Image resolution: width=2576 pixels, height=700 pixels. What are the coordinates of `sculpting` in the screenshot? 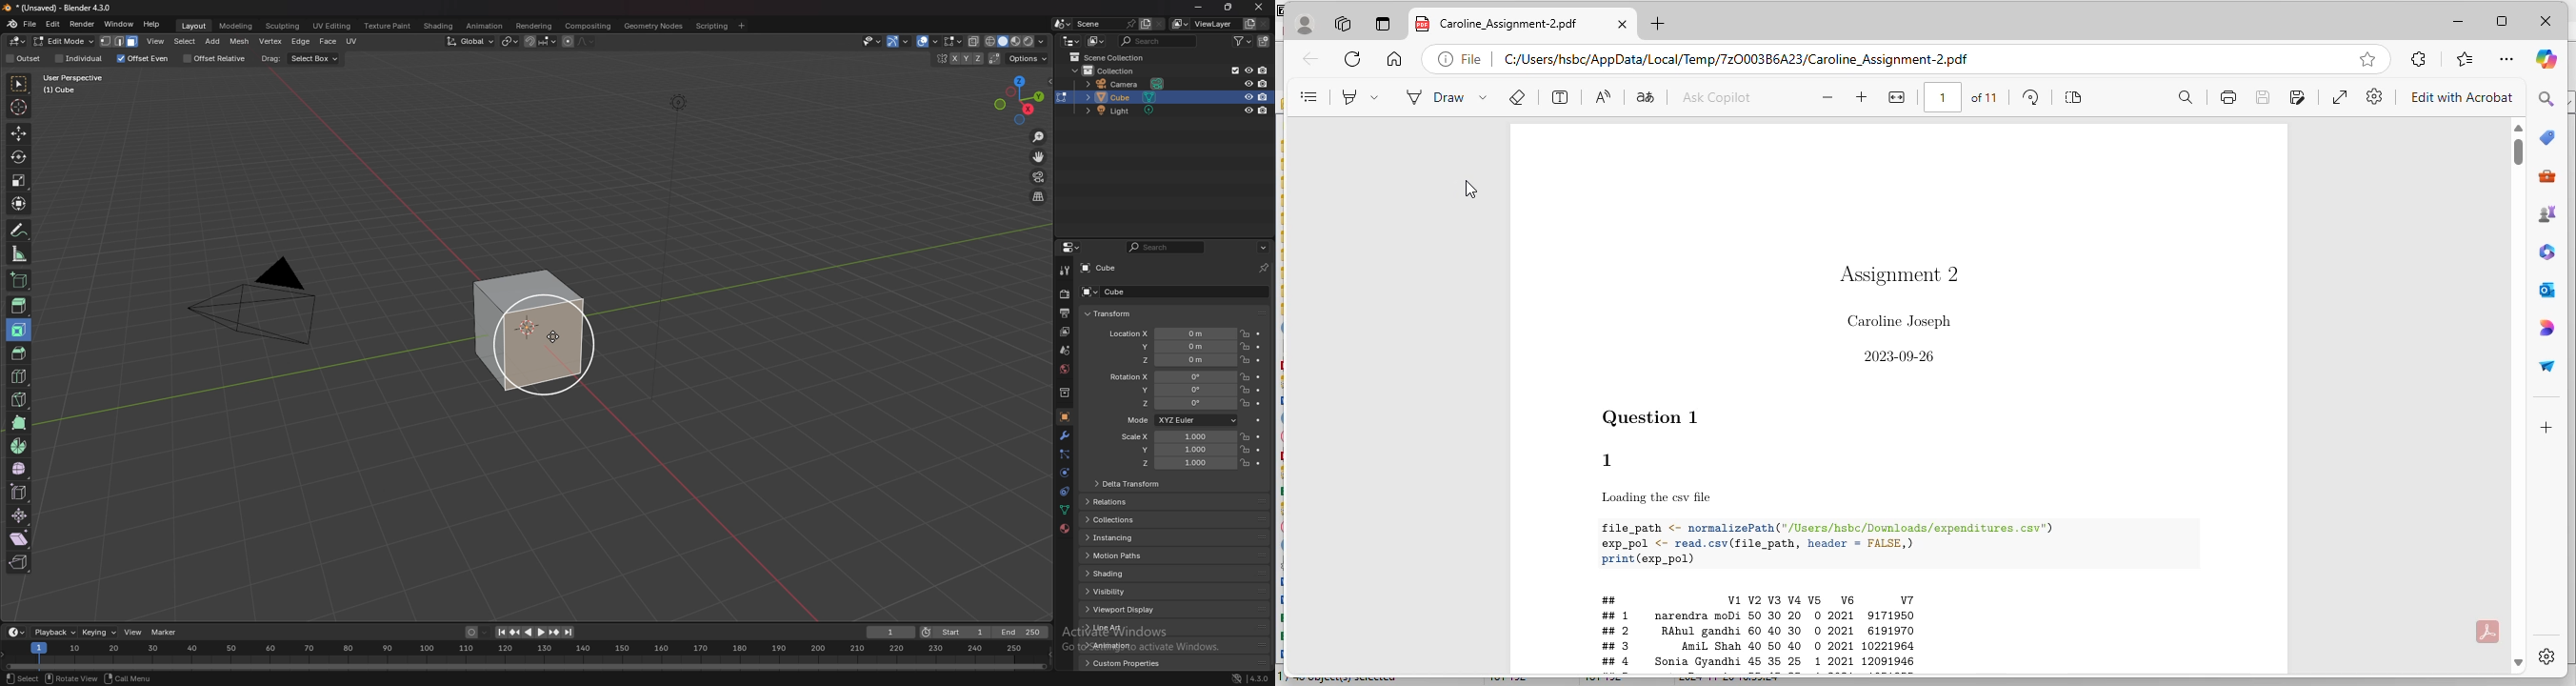 It's located at (284, 27).